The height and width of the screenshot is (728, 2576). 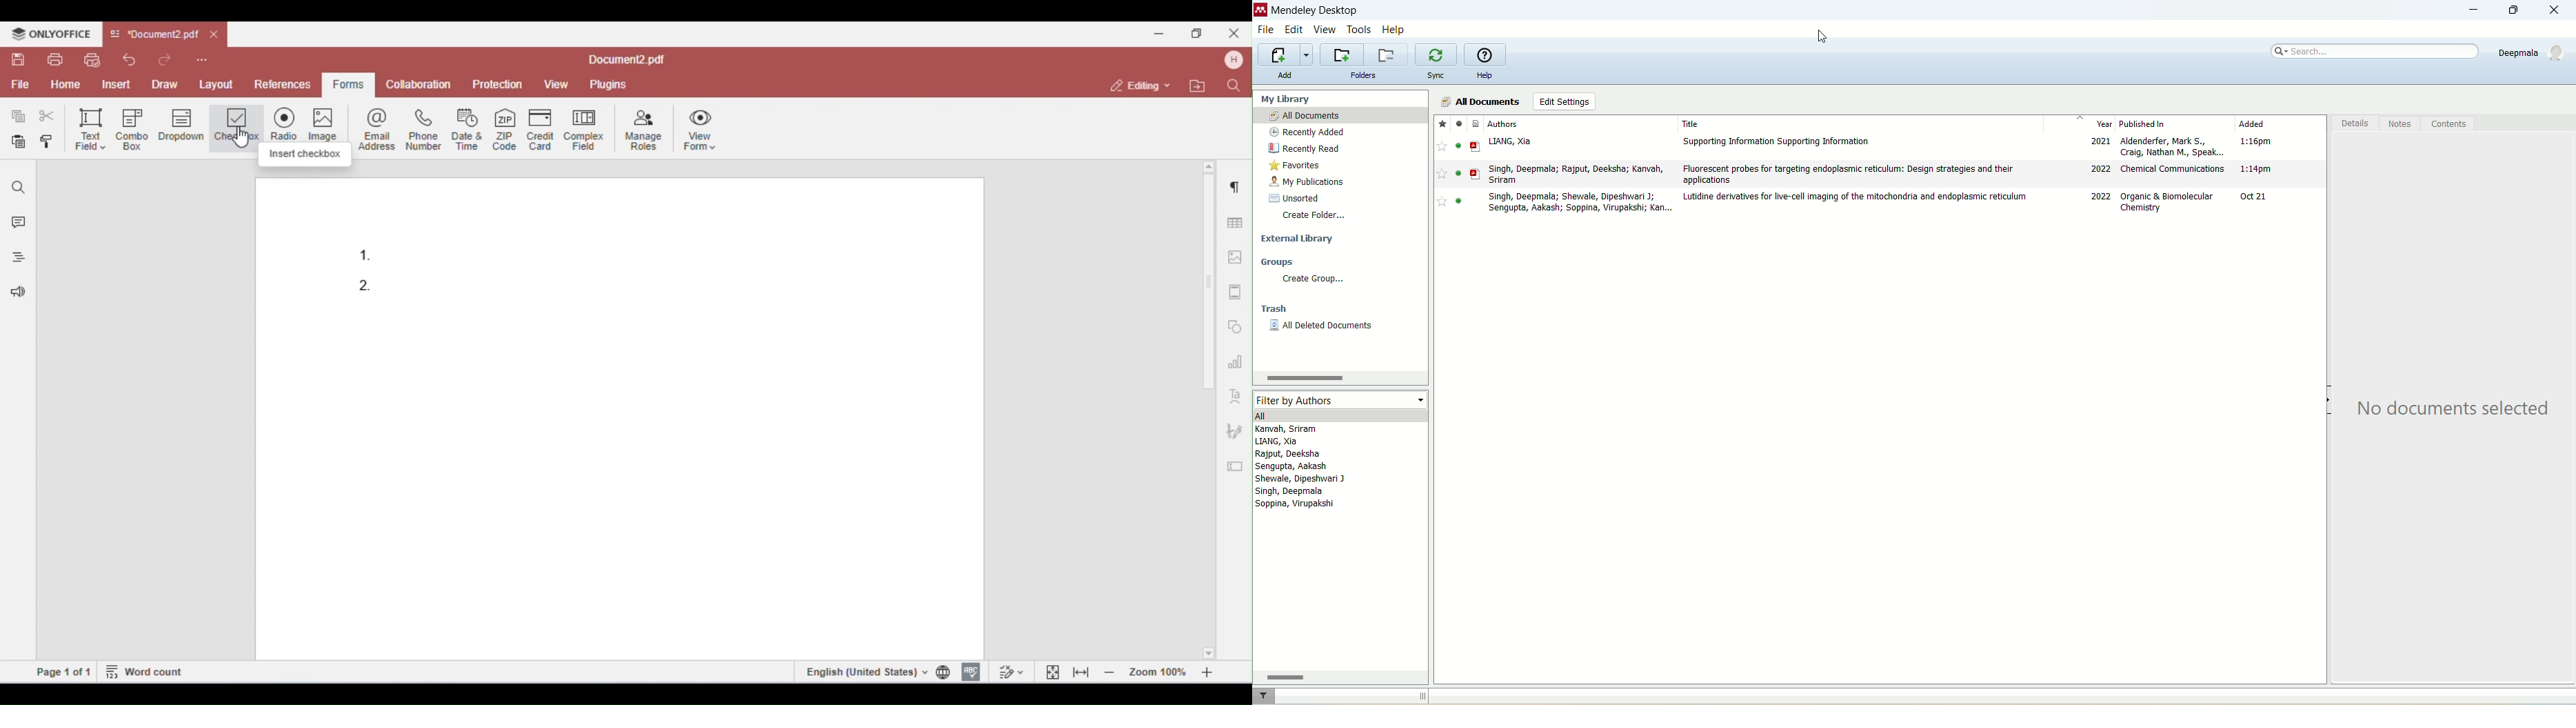 What do you see at coordinates (1278, 262) in the screenshot?
I see `groups` at bounding box center [1278, 262].